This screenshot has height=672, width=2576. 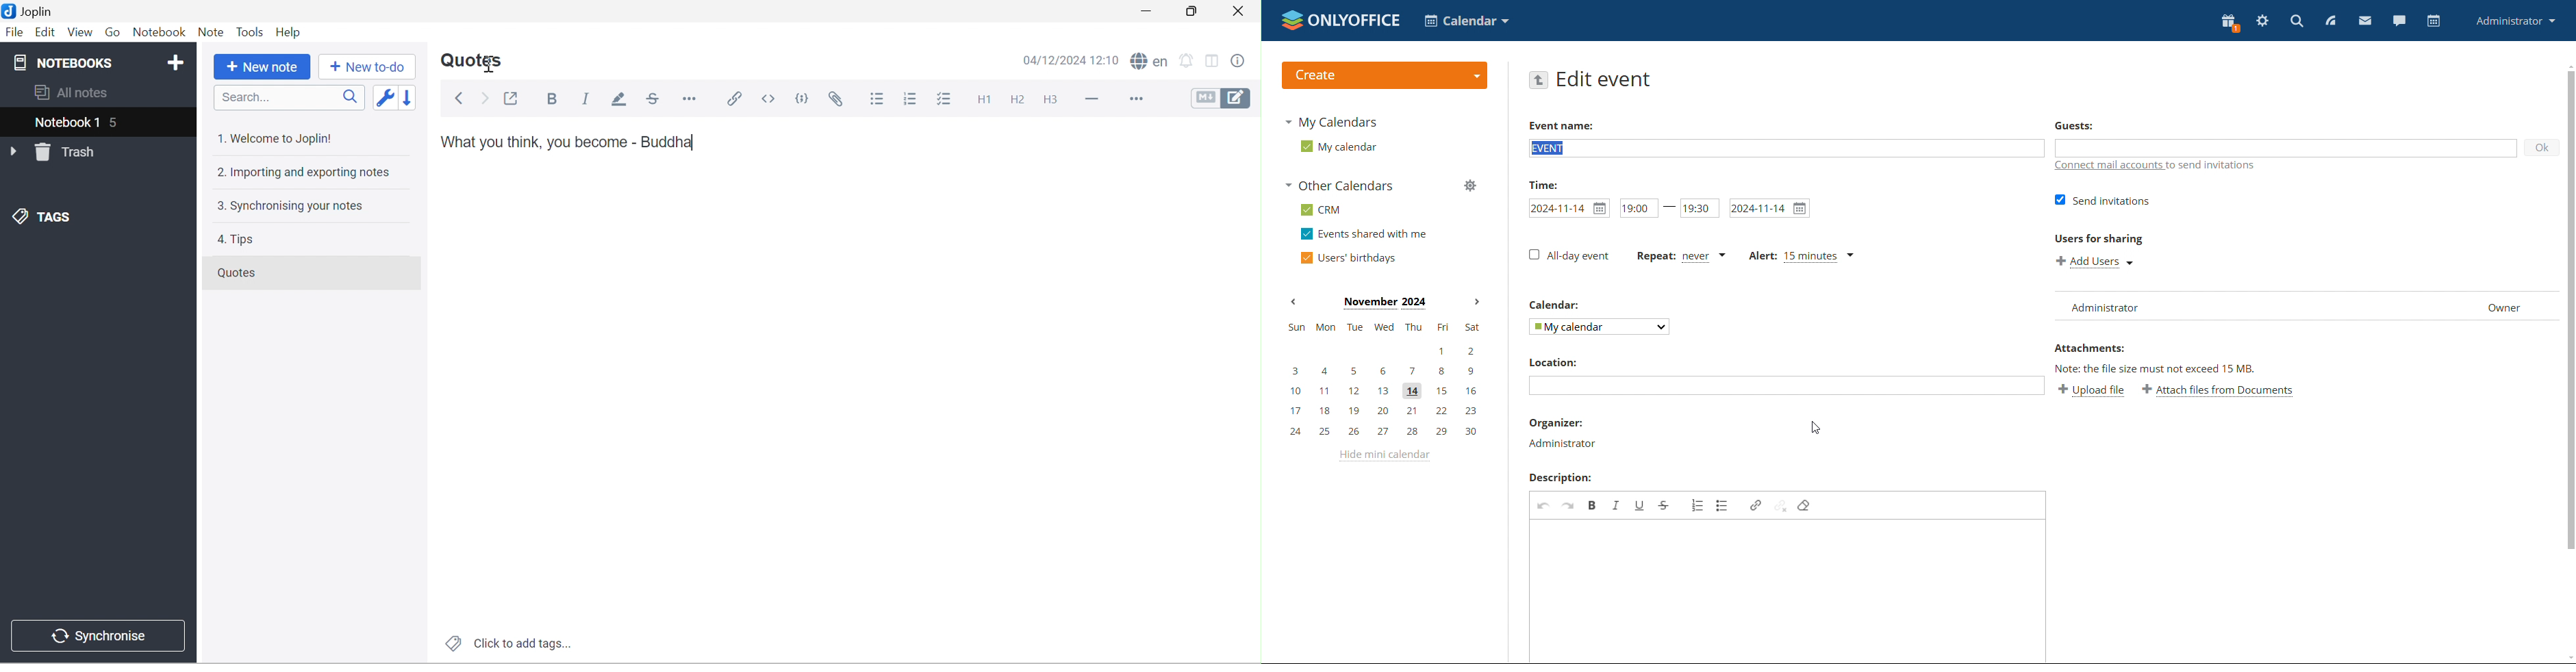 What do you see at coordinates (1541, 506) in the screenshot?
I see `undo` at bounding box center [1541, 506].